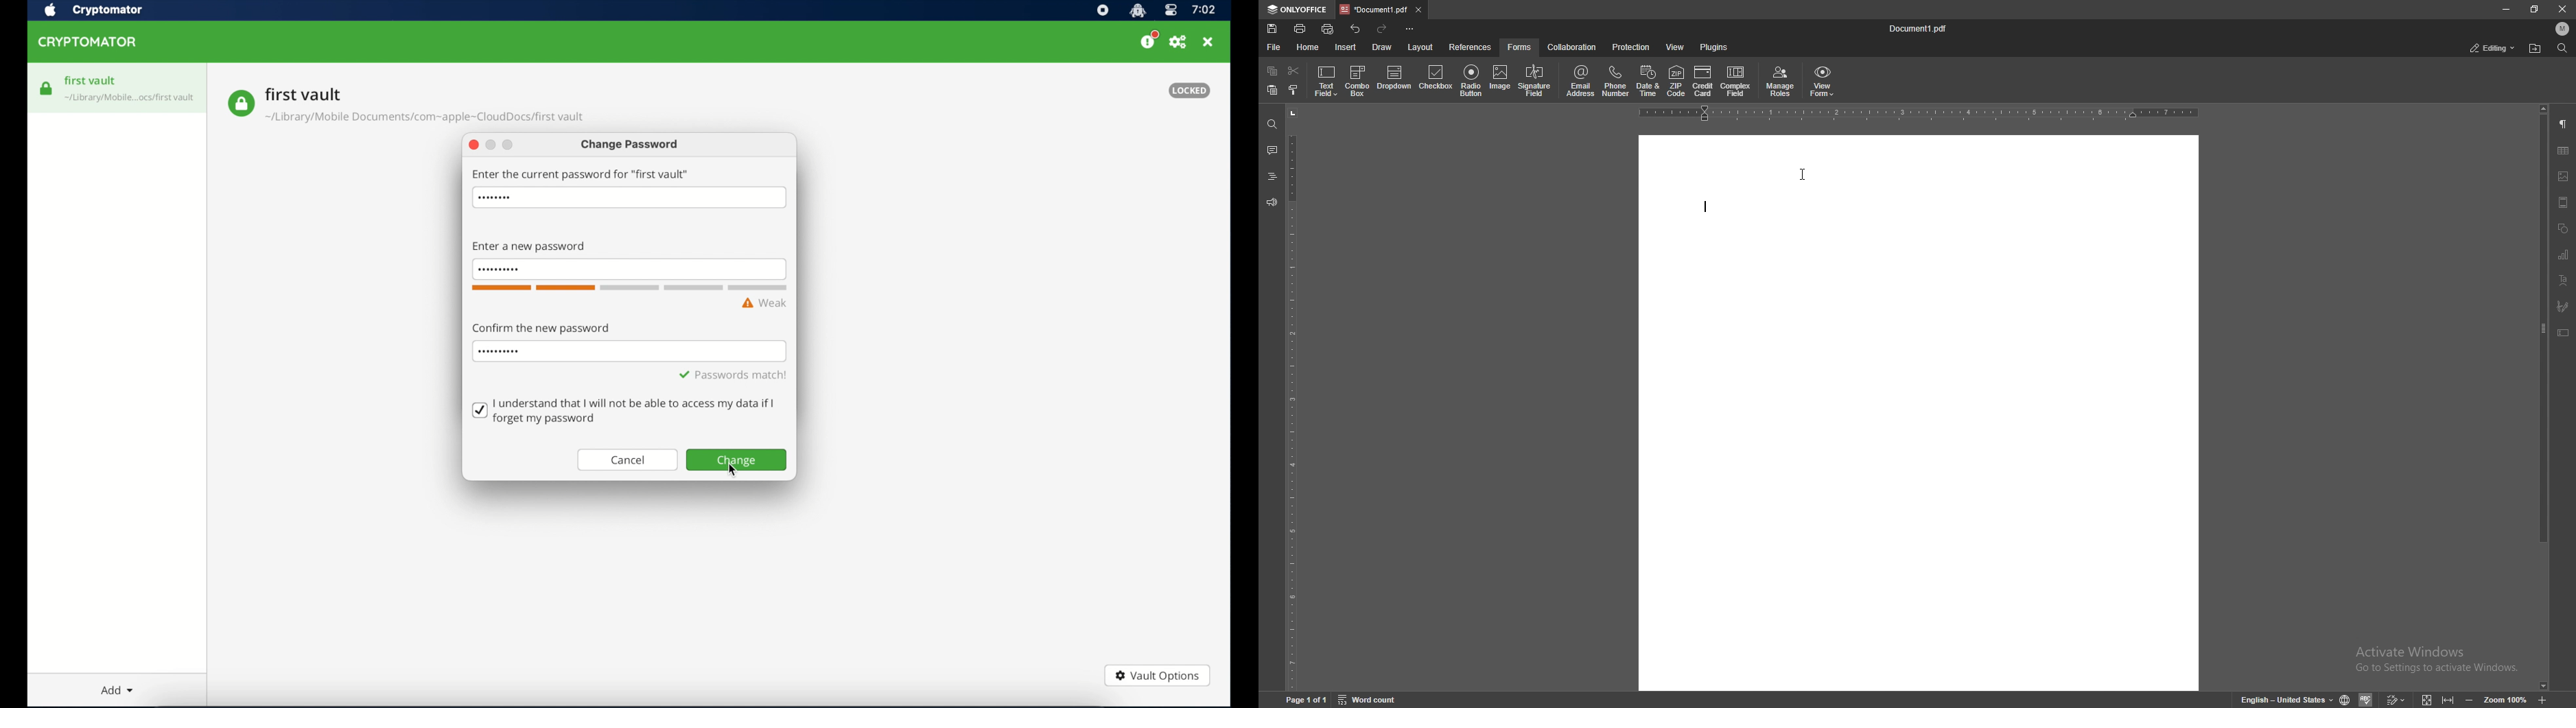  What do you see at coordinates (1572, 47) in the screenshot?
I see `collaboration` at bounding box center [1572, 47].